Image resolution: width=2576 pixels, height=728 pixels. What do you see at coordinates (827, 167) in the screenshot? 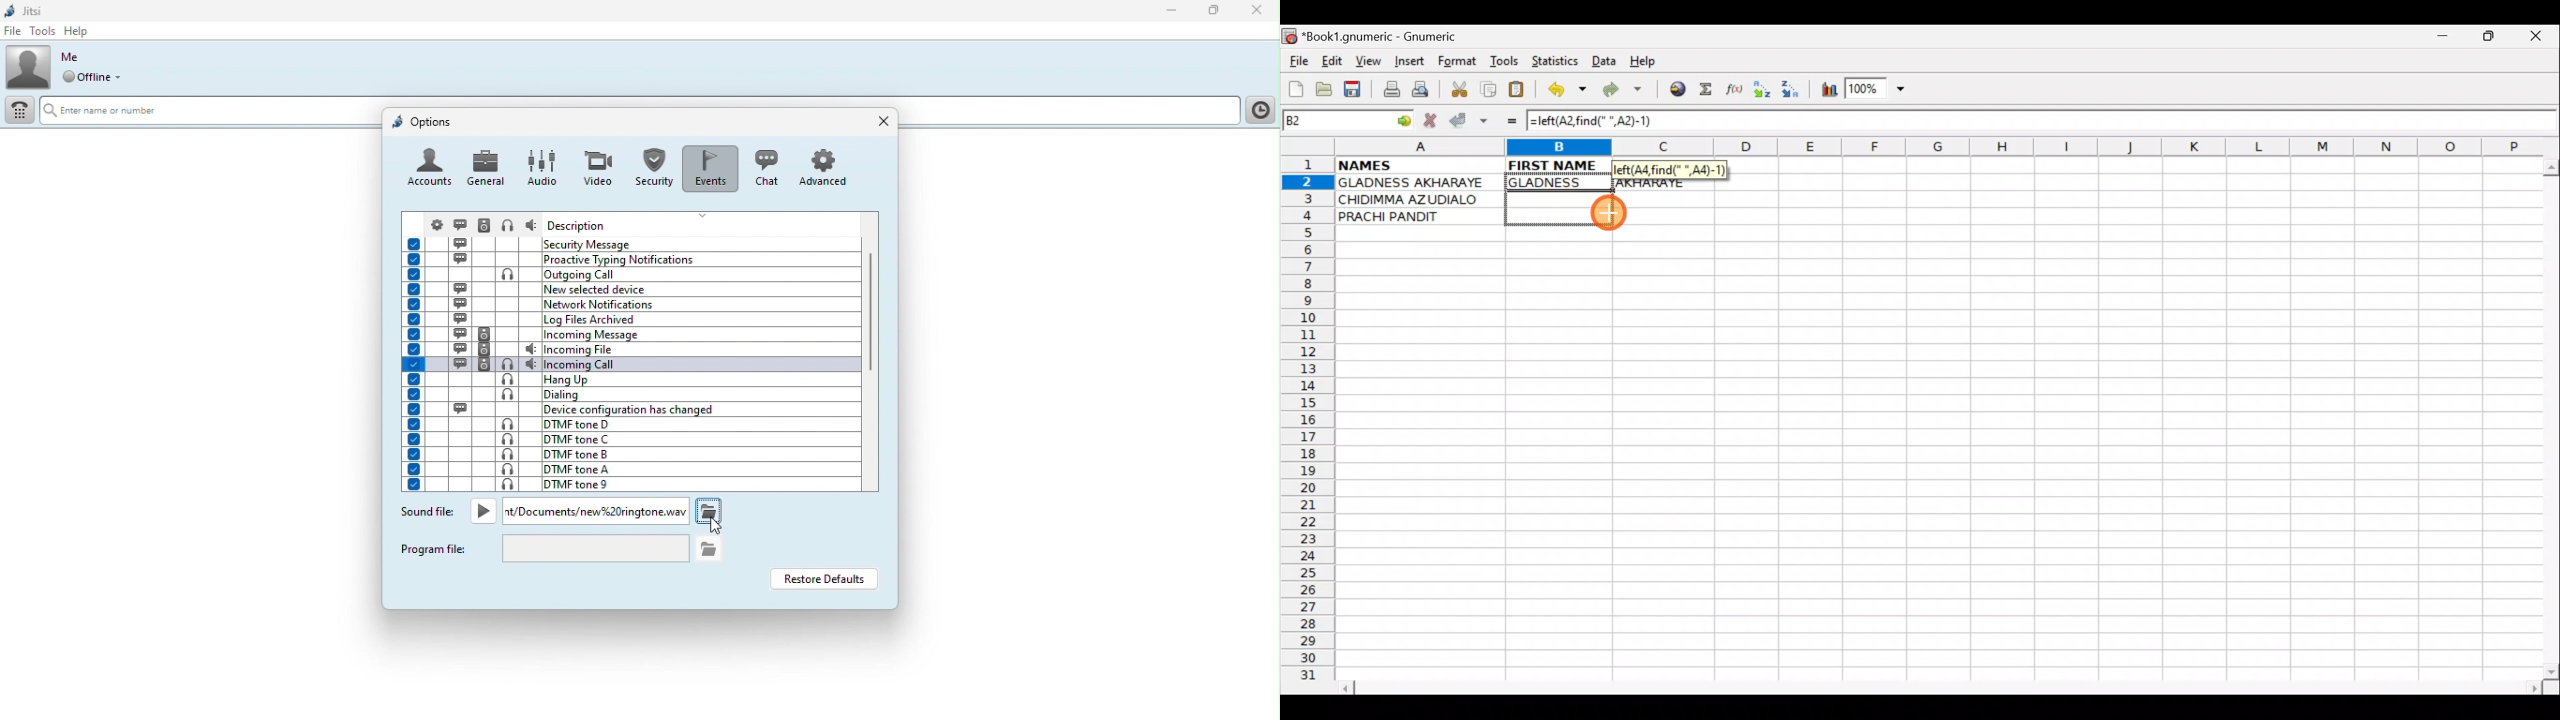
I see `Advanced` at bounding box center [827, 167].